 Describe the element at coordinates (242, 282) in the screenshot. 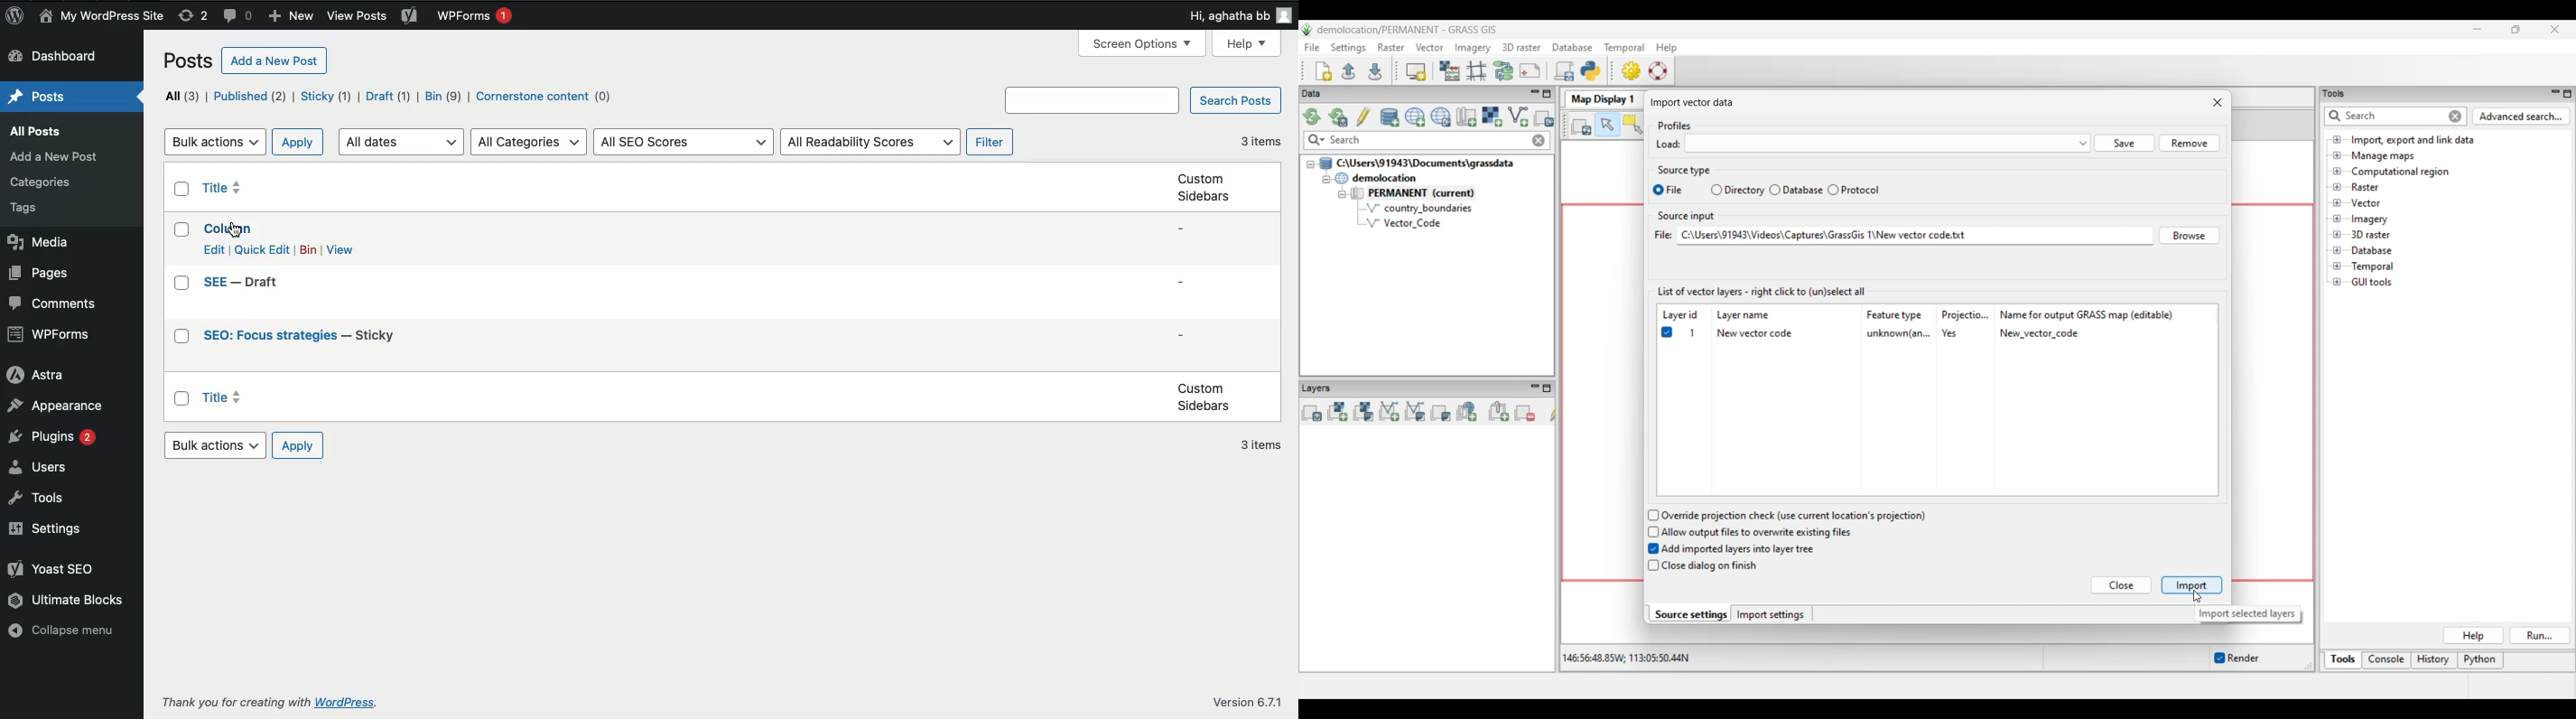

I see `Title` at that location.